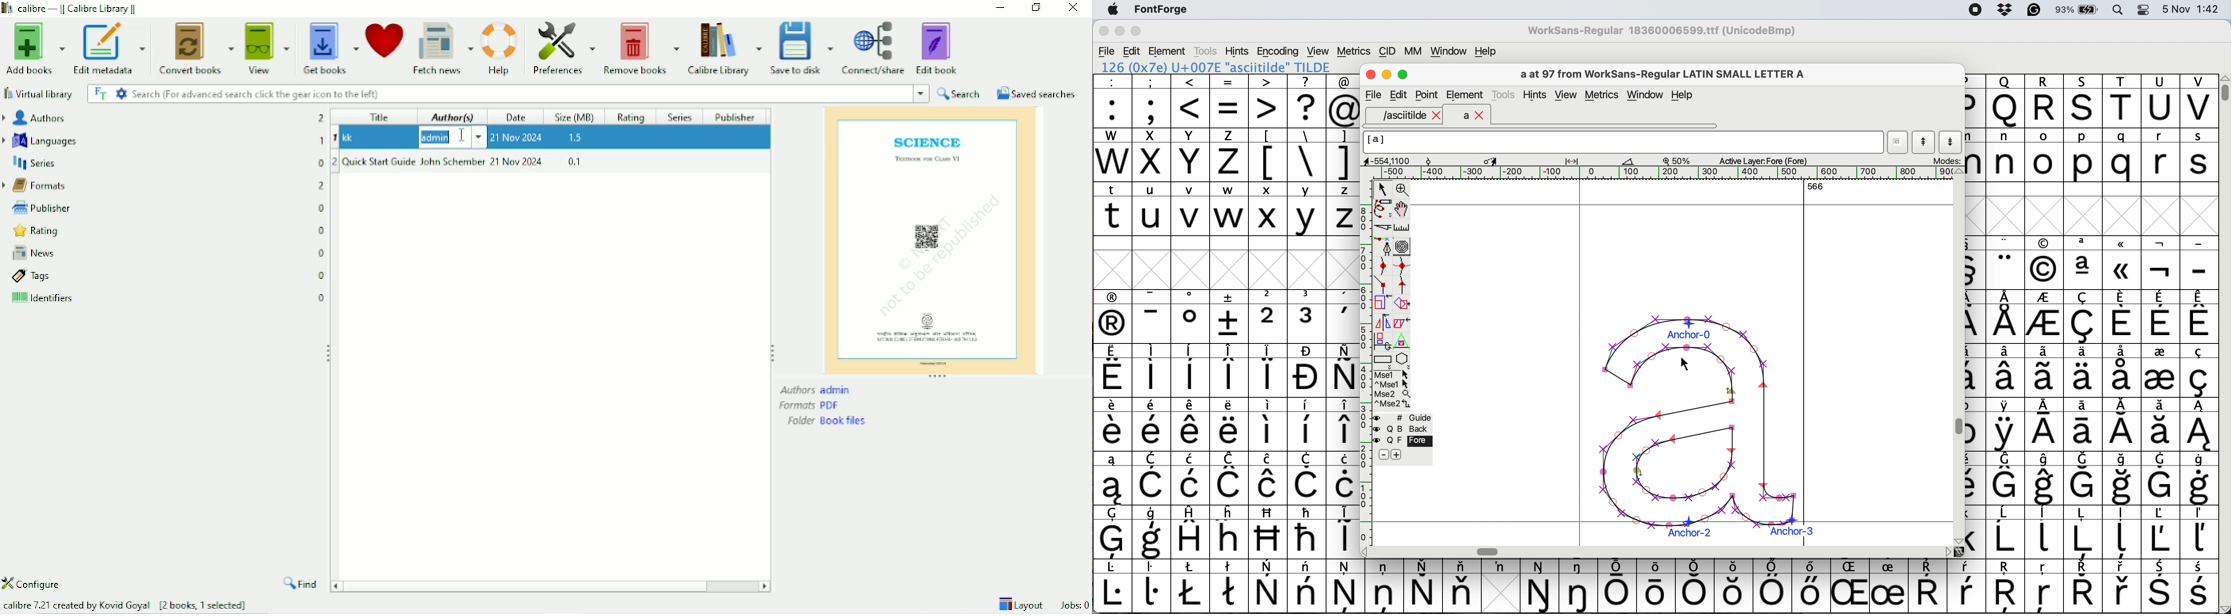 This screenshot has width=2240, height=616. Describe the element at coordinates (1667, 173) in the screenshot. I see `horizontal scale` at that location.